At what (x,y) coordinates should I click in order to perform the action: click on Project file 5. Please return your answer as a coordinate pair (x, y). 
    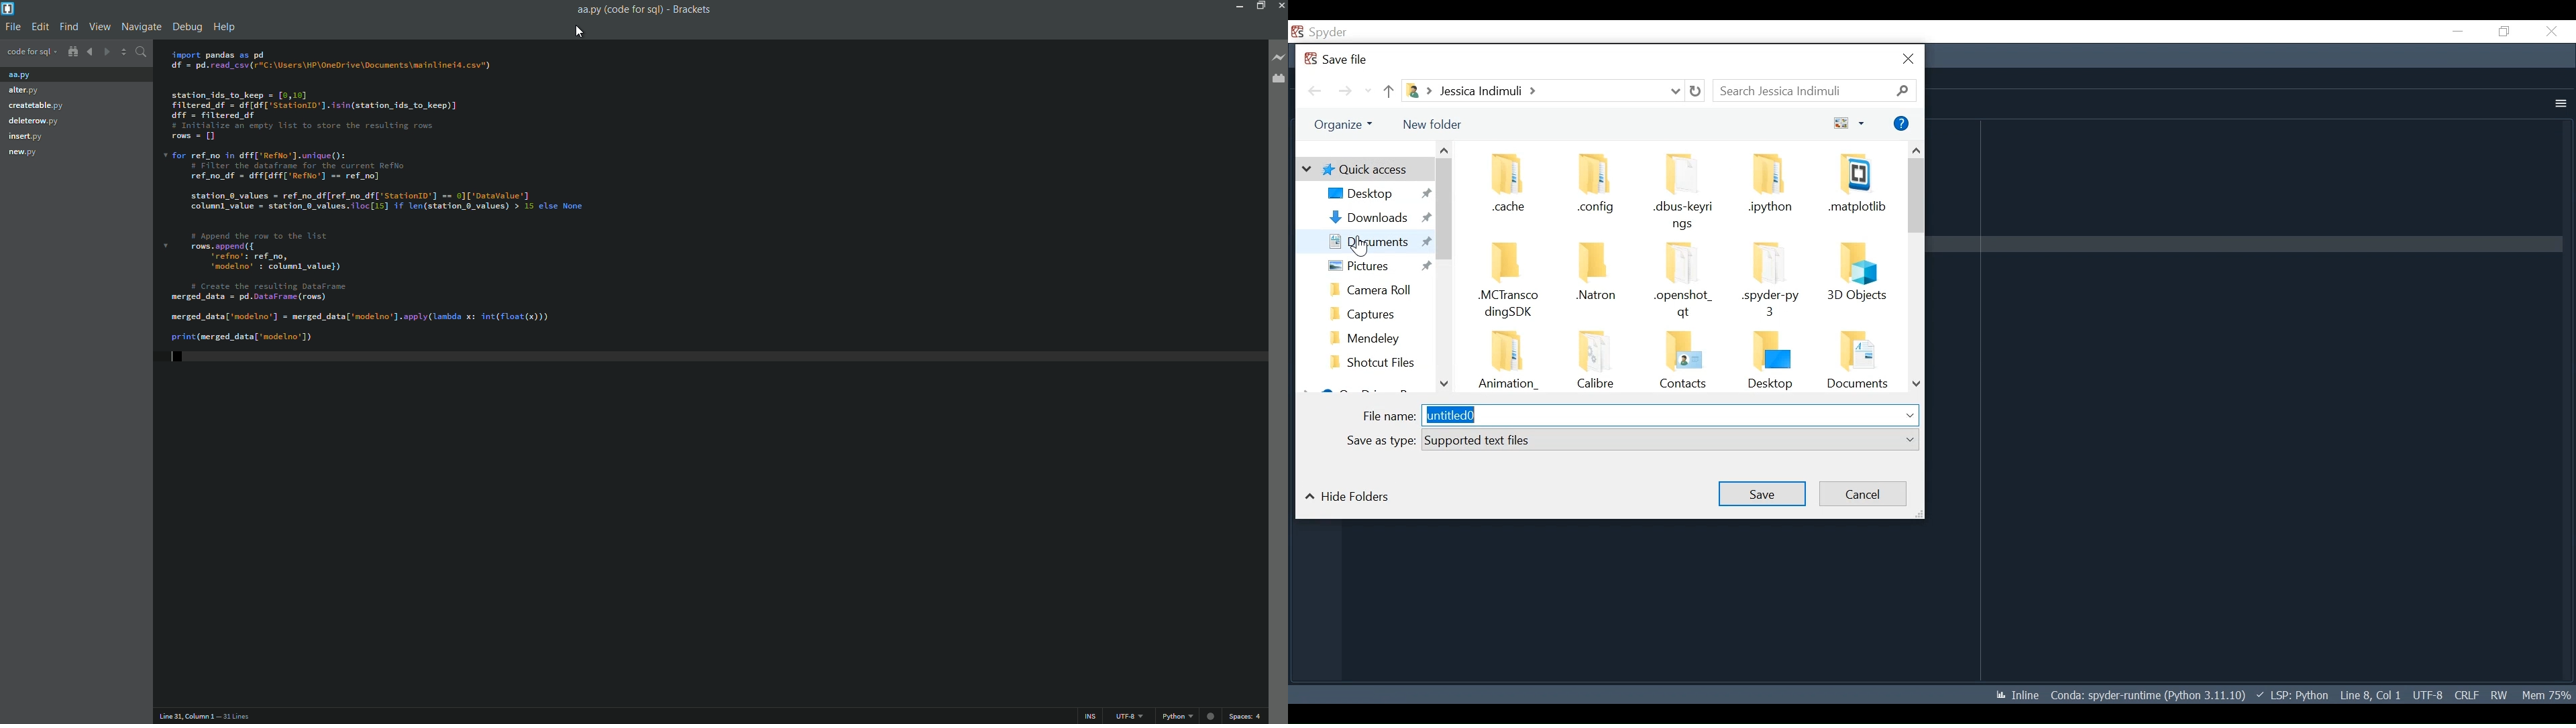
    Looking at the image, I should click on (38, 137).